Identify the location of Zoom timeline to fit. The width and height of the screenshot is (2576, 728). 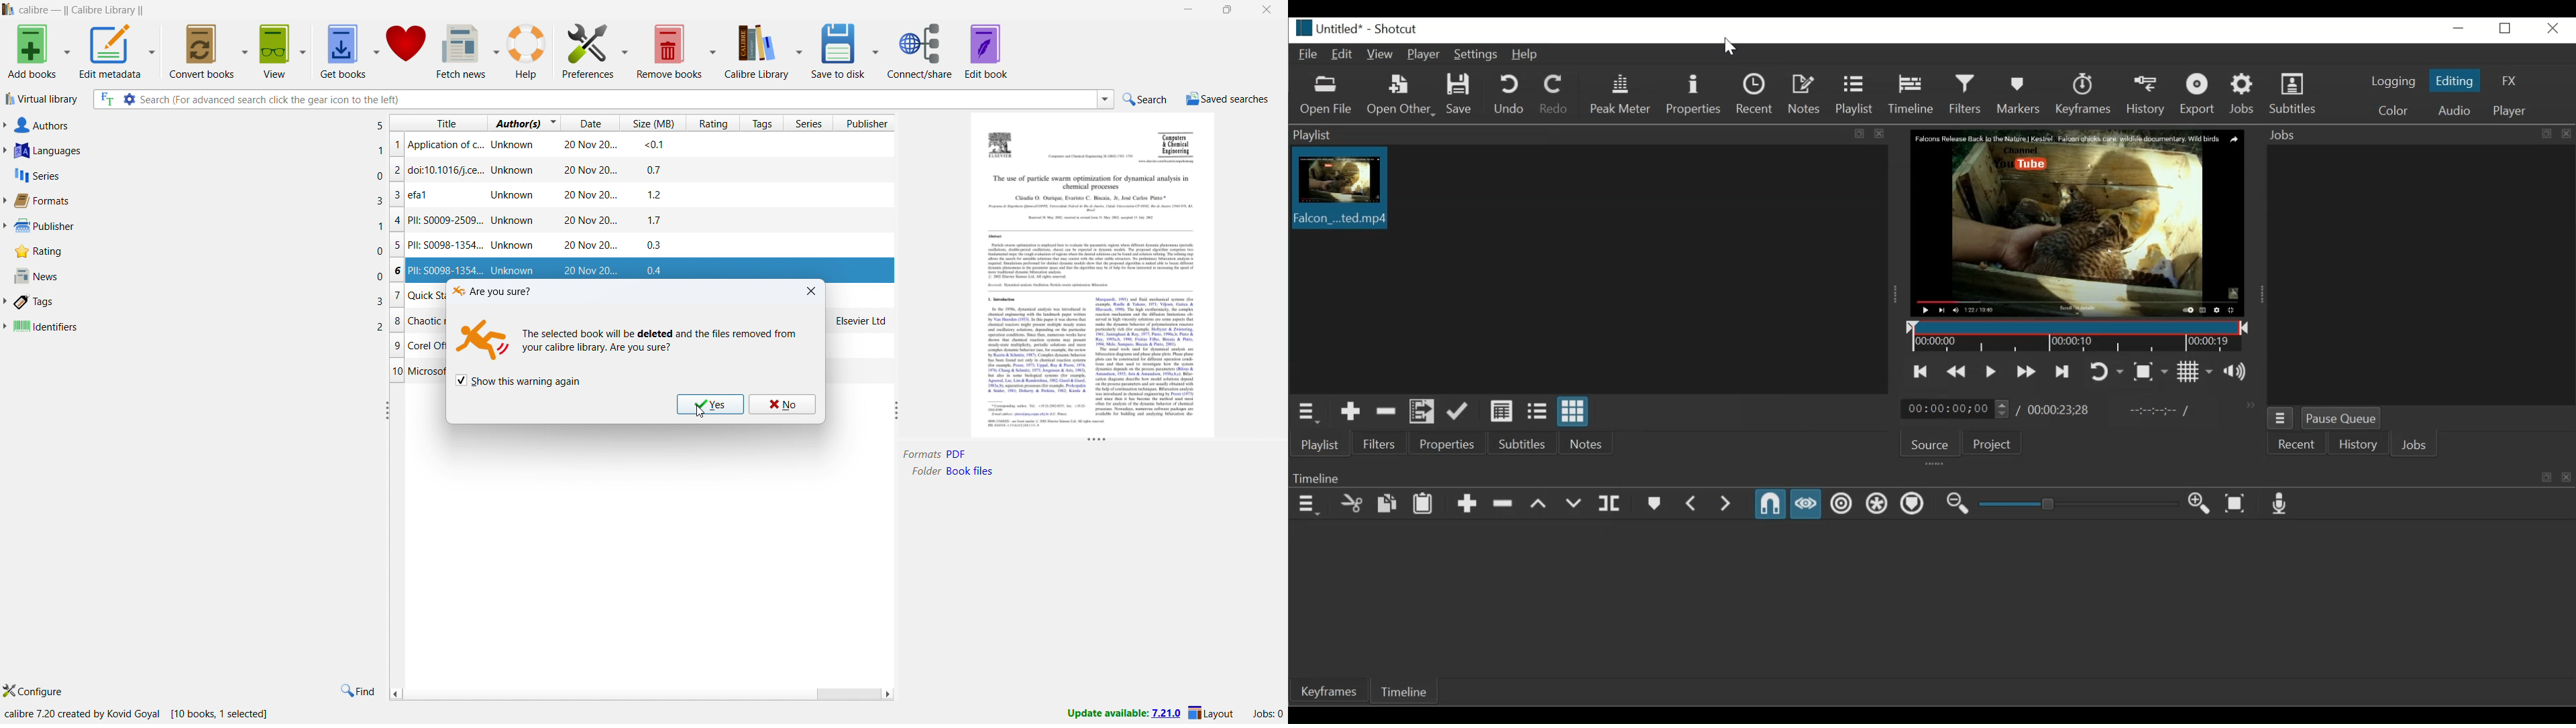
(2237, 504).